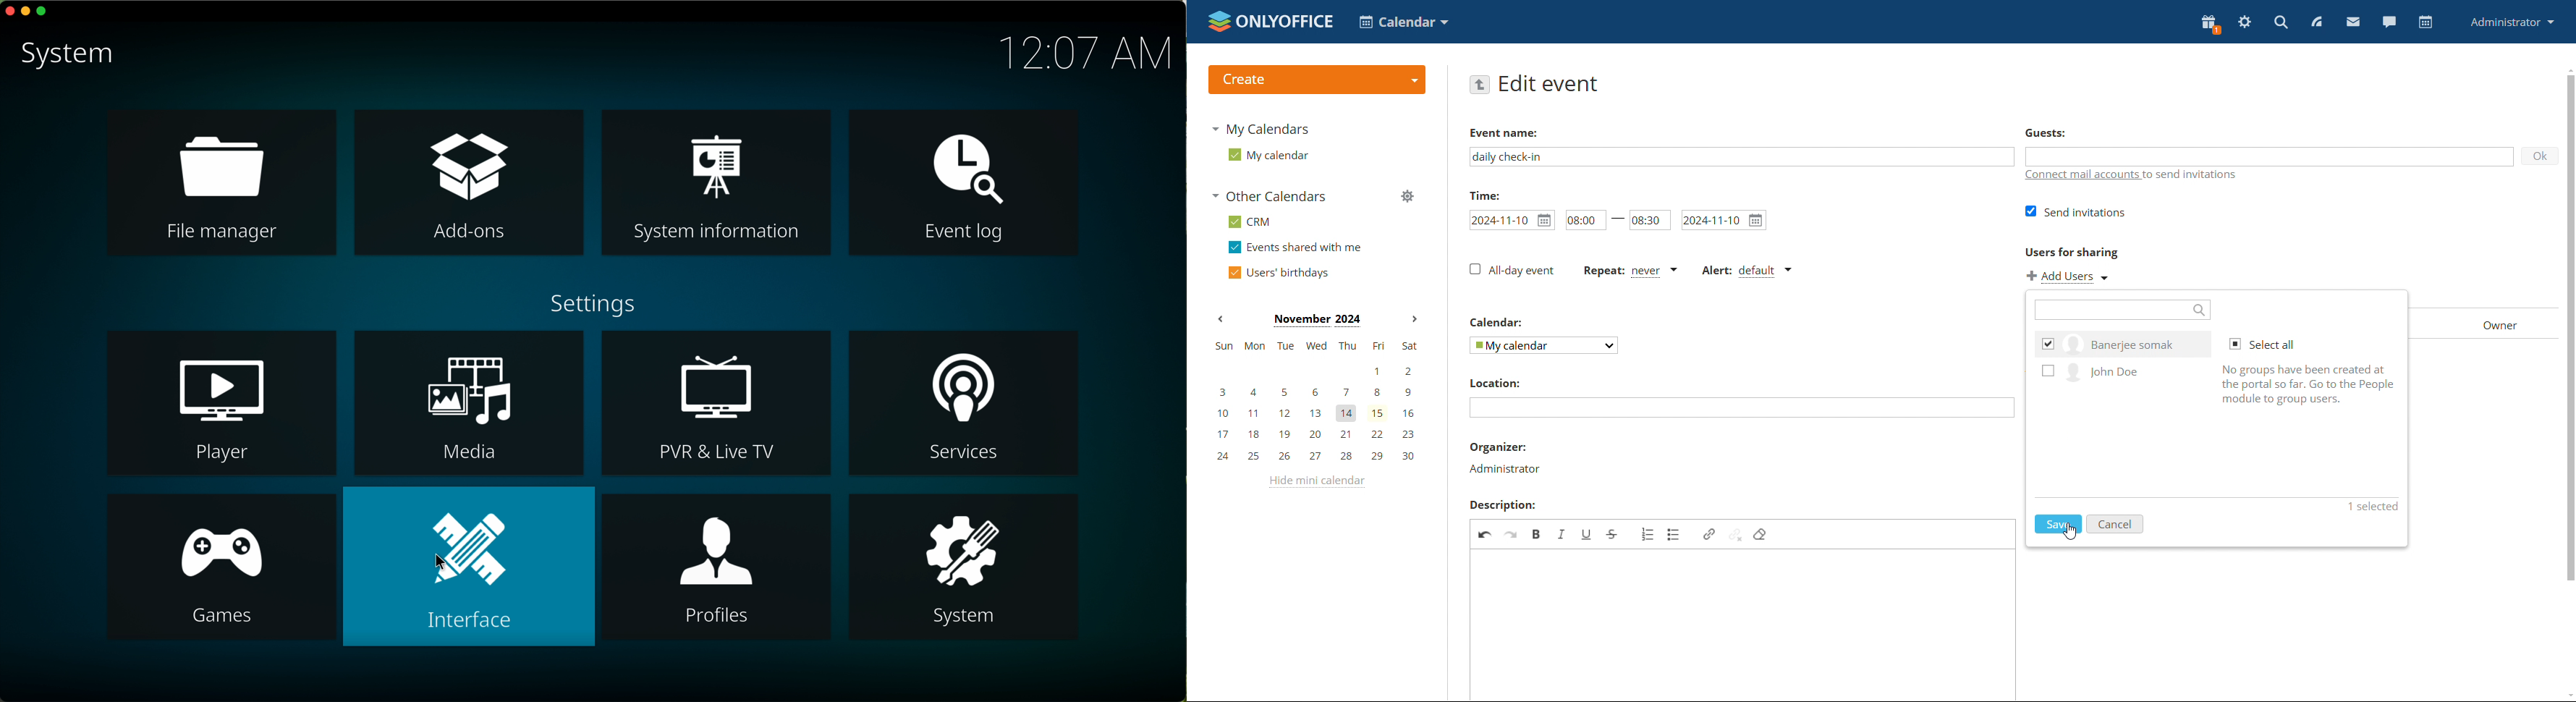 This screenshot has height=728, width=2576. I want to click on strike through, so click(1613, 533).